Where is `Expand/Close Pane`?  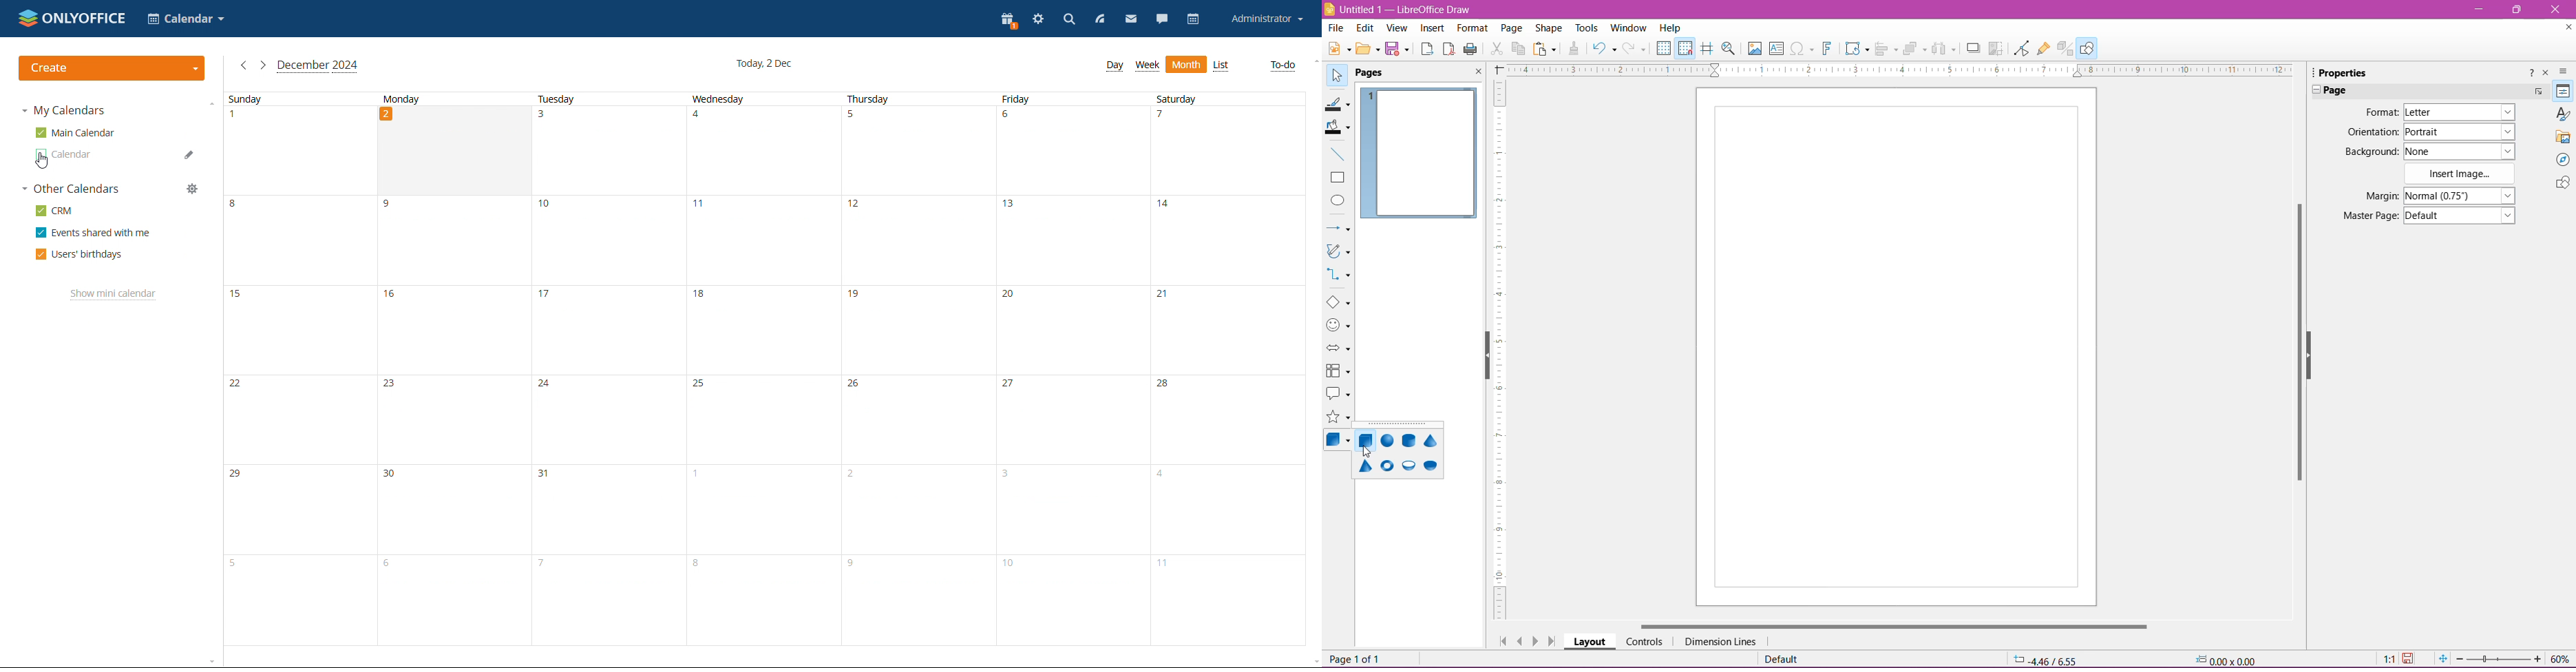
Expand/Close Pane is located at coordinates (2312, 90).